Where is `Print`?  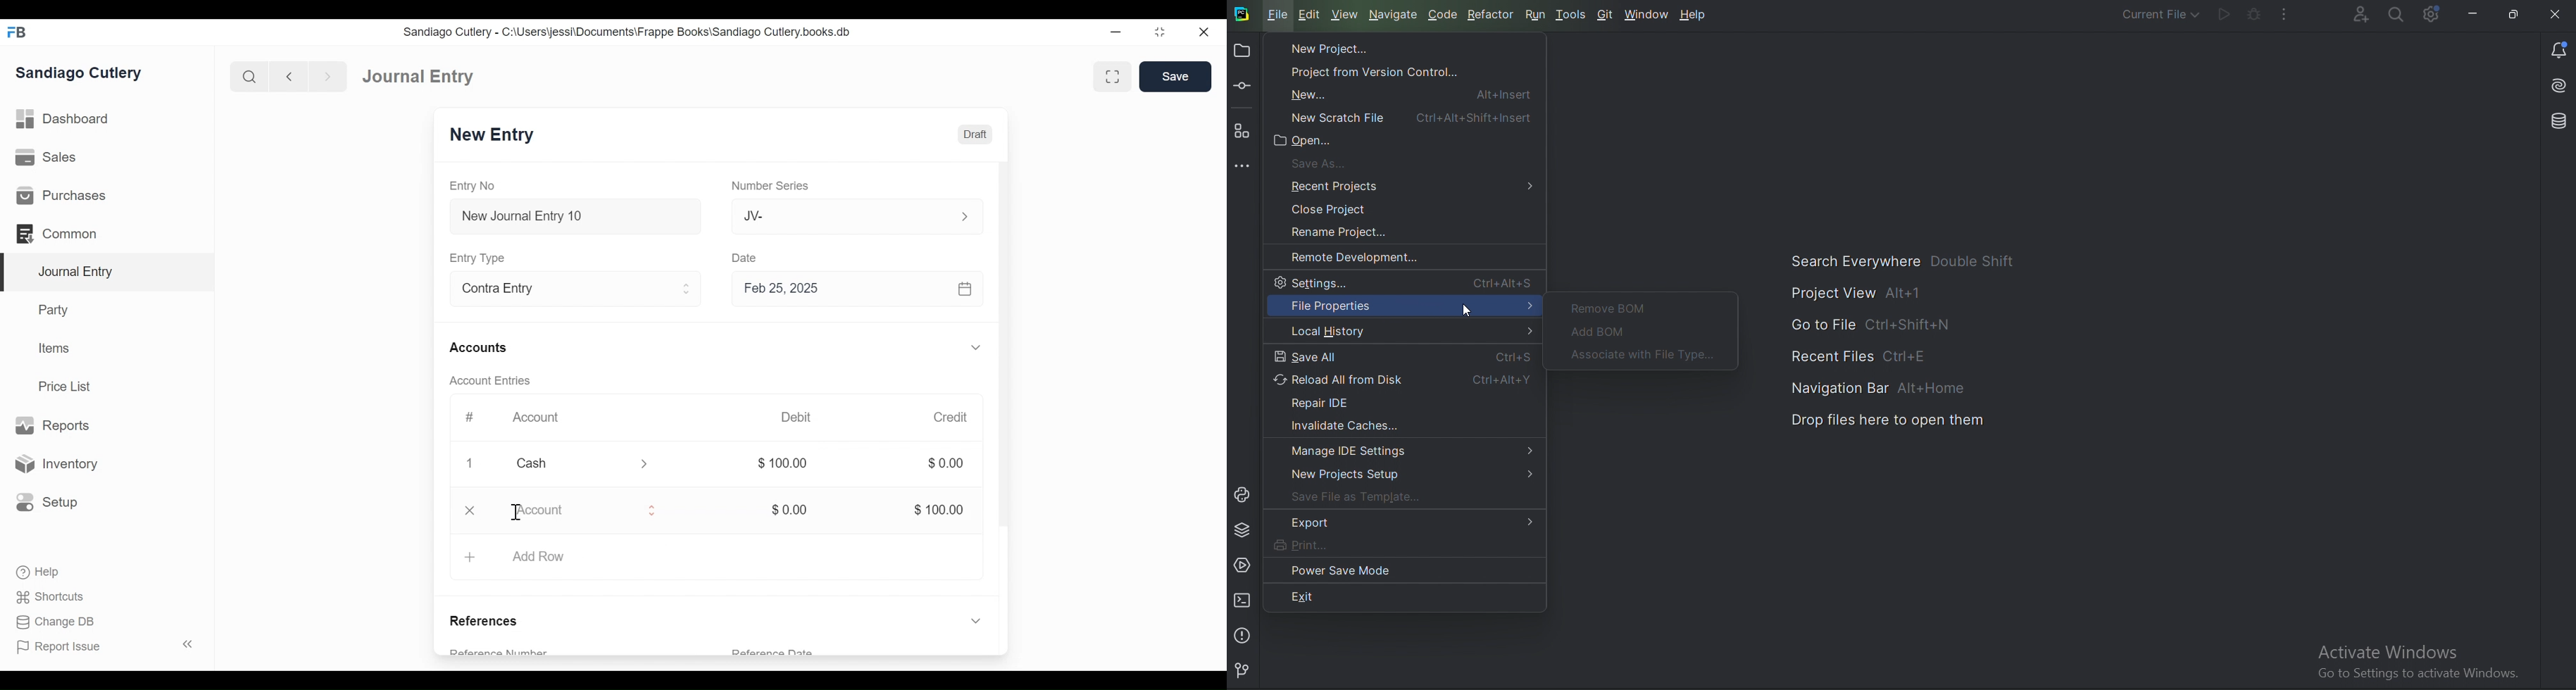 Print is located at coordinates (1323, 545).